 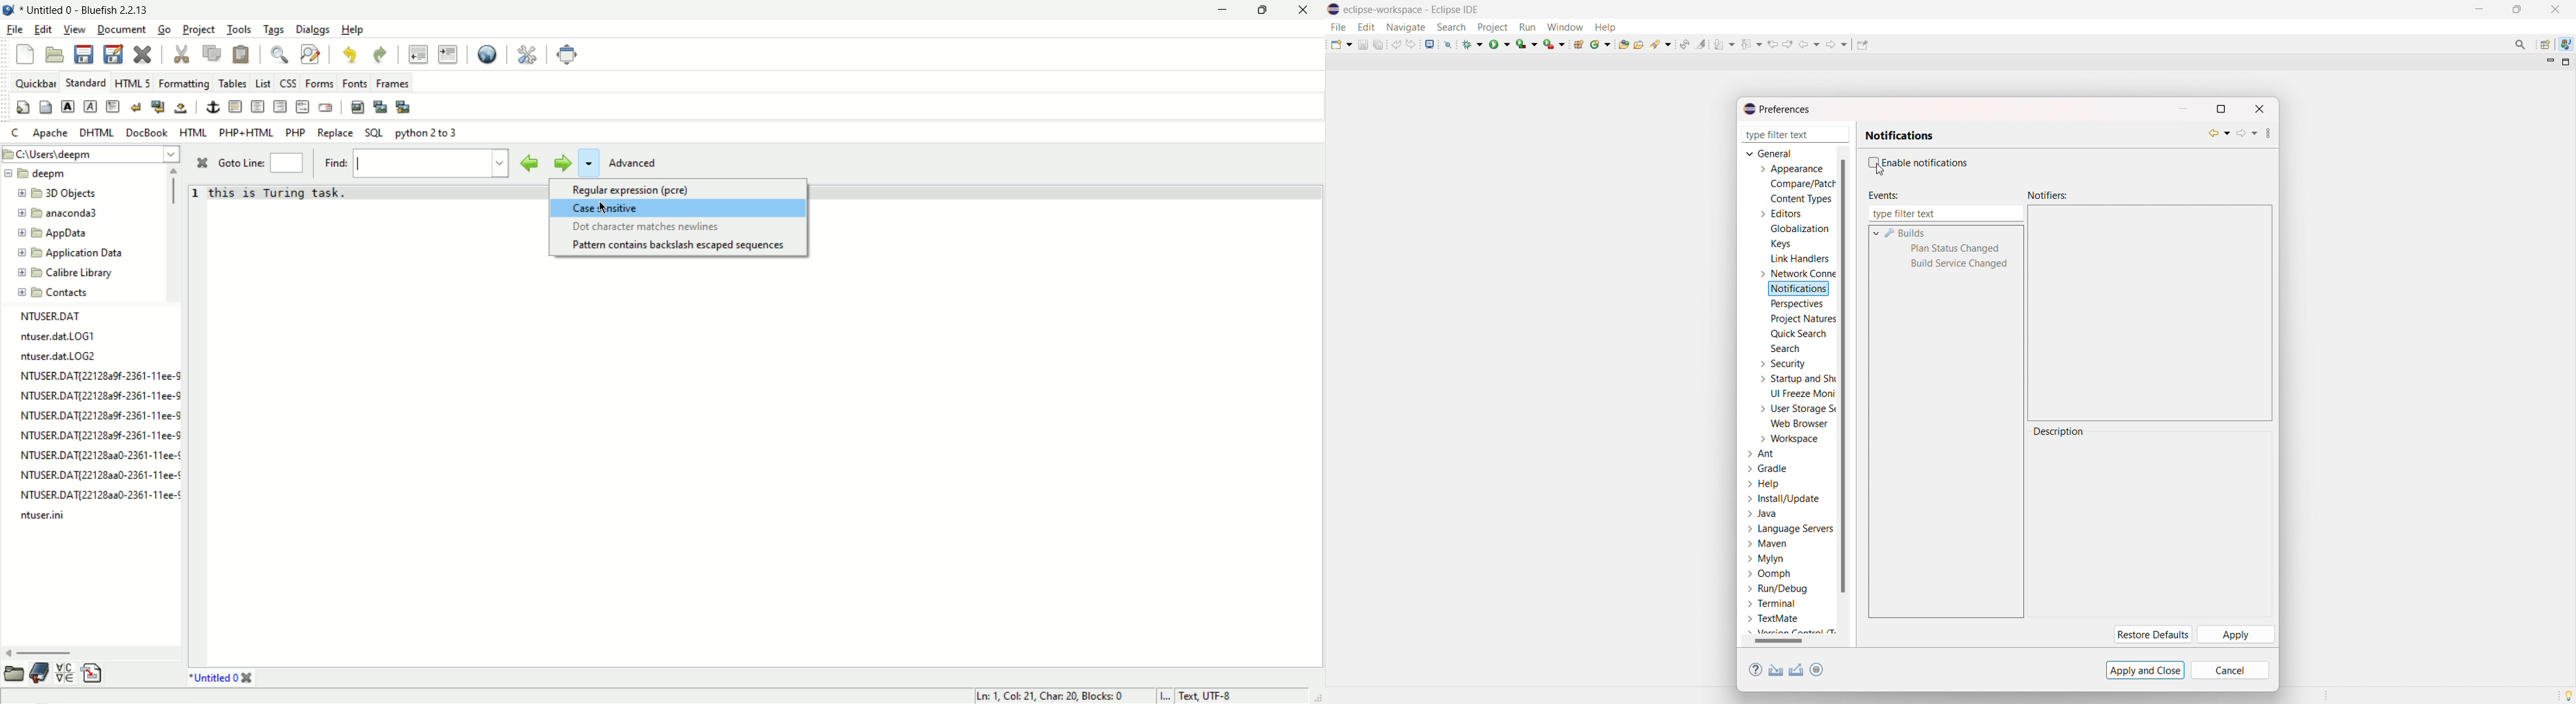 I want to click on email, so click(x=325, y=108).